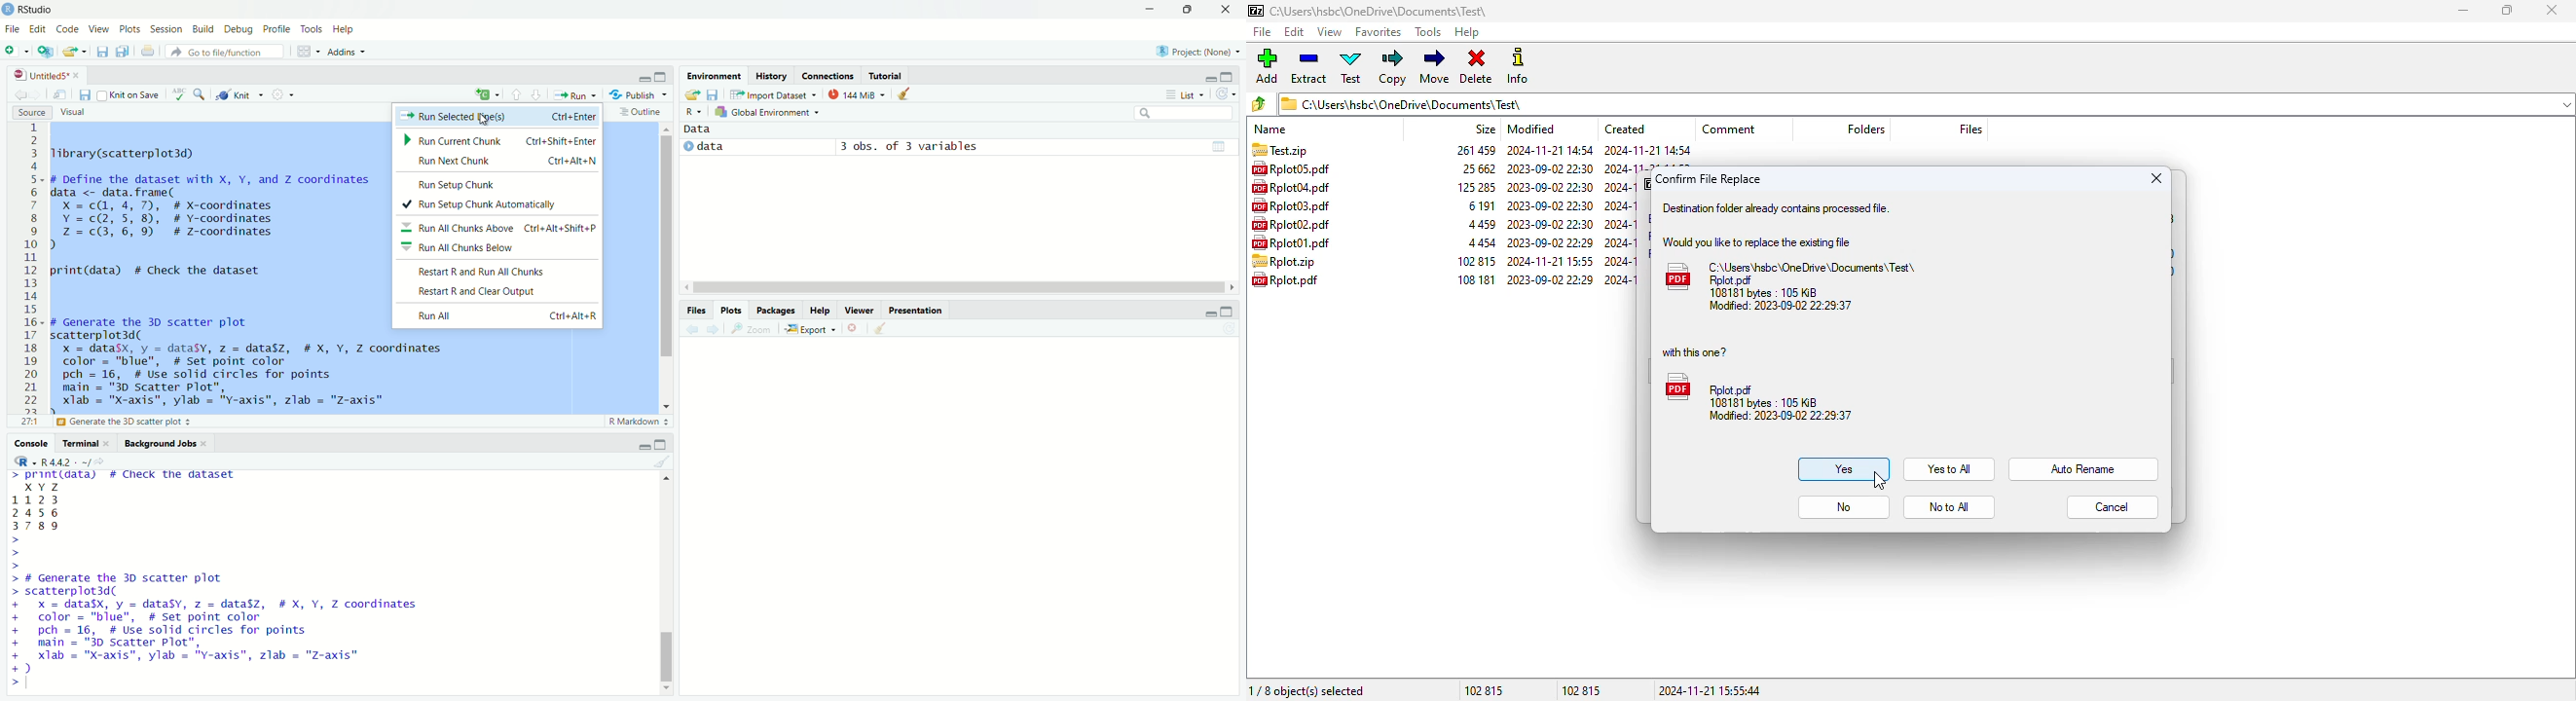  What do you see at coordinates (504, 225) in the screenshot?
I see `Run All Chunks Above` at bounding box center [504, 225].